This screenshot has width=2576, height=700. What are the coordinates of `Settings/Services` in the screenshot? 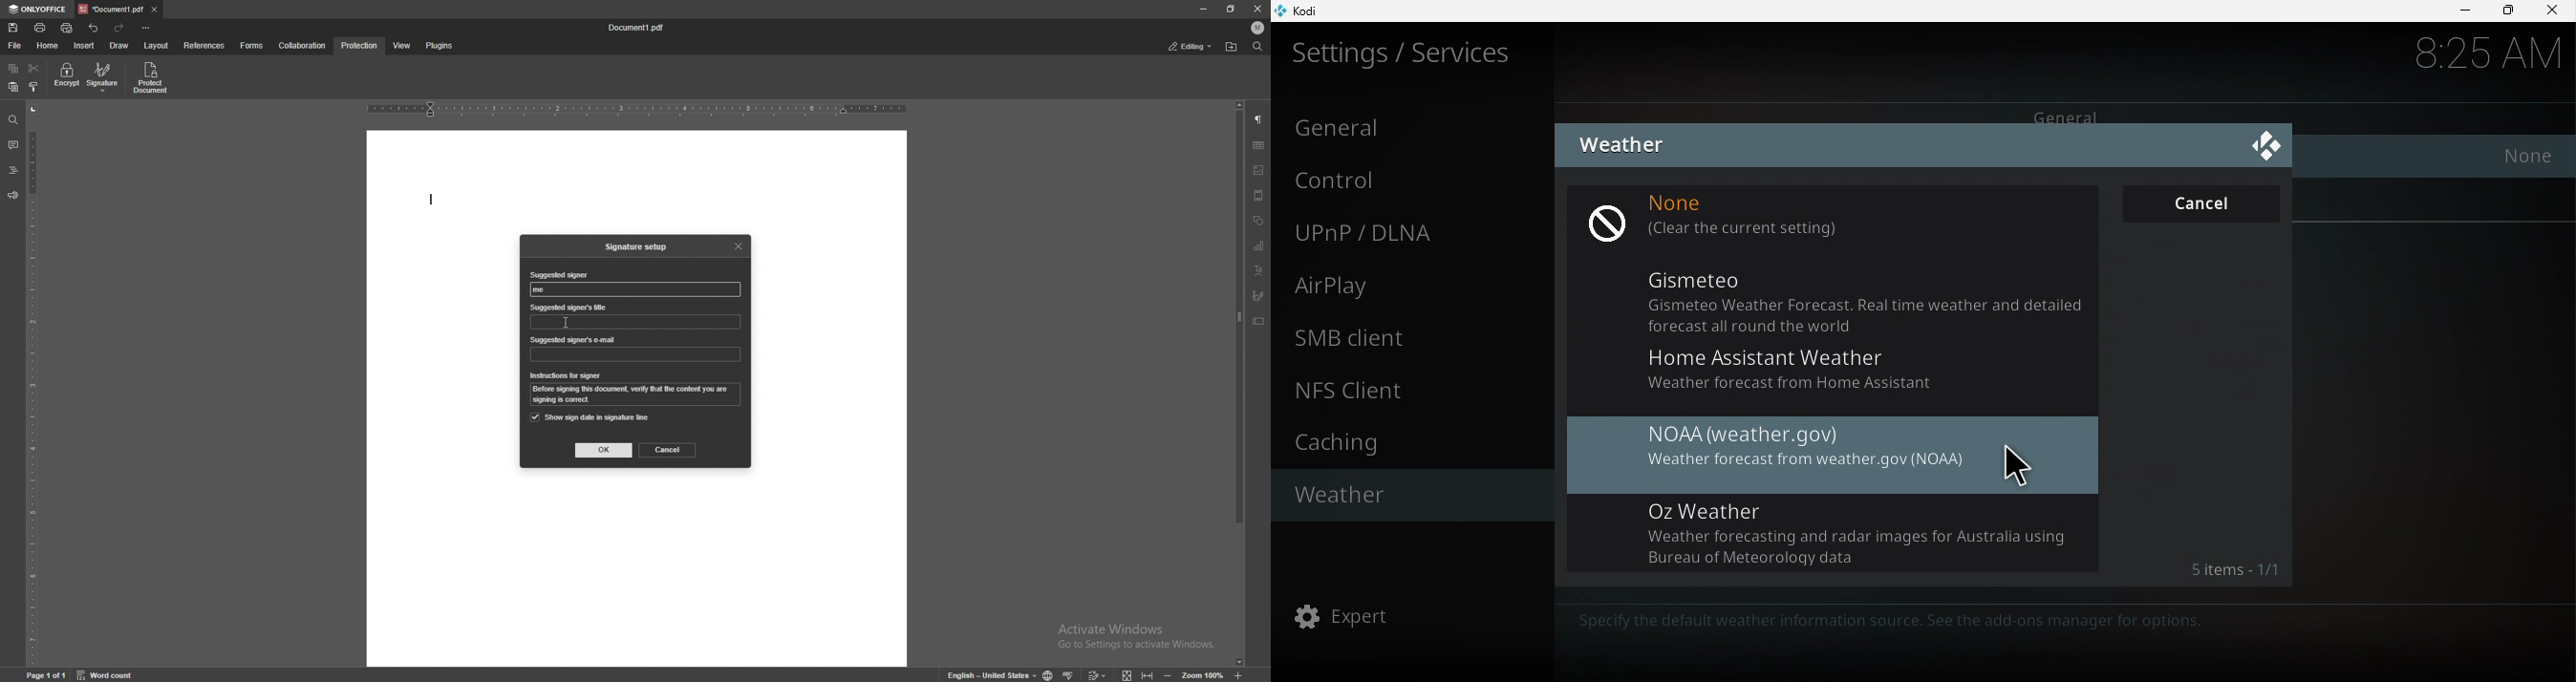 It's located at (1405, 60).